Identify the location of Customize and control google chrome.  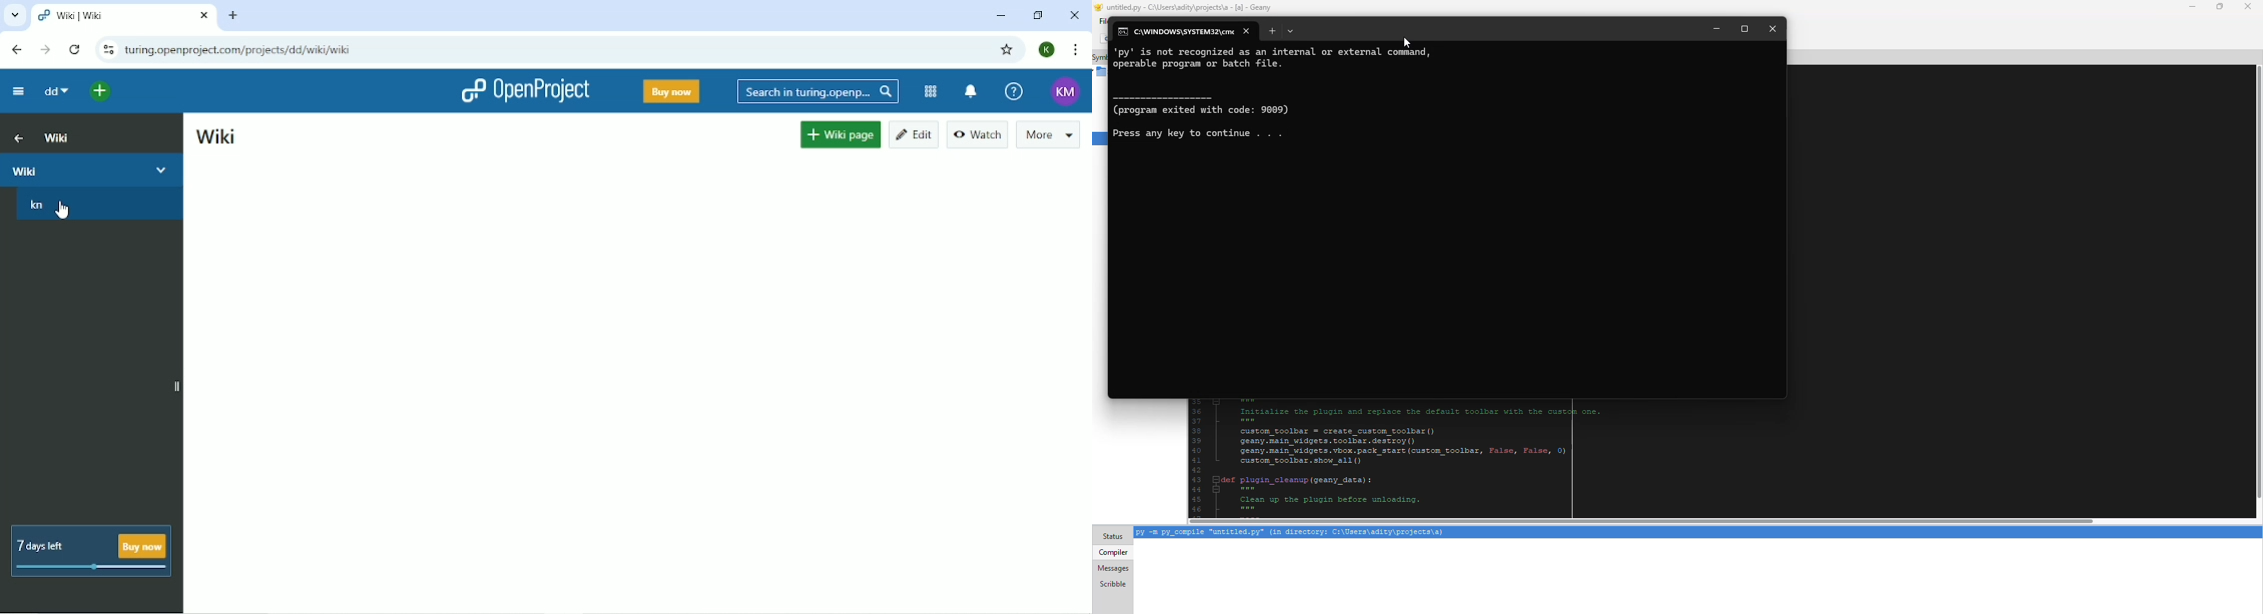
(1074, 50).